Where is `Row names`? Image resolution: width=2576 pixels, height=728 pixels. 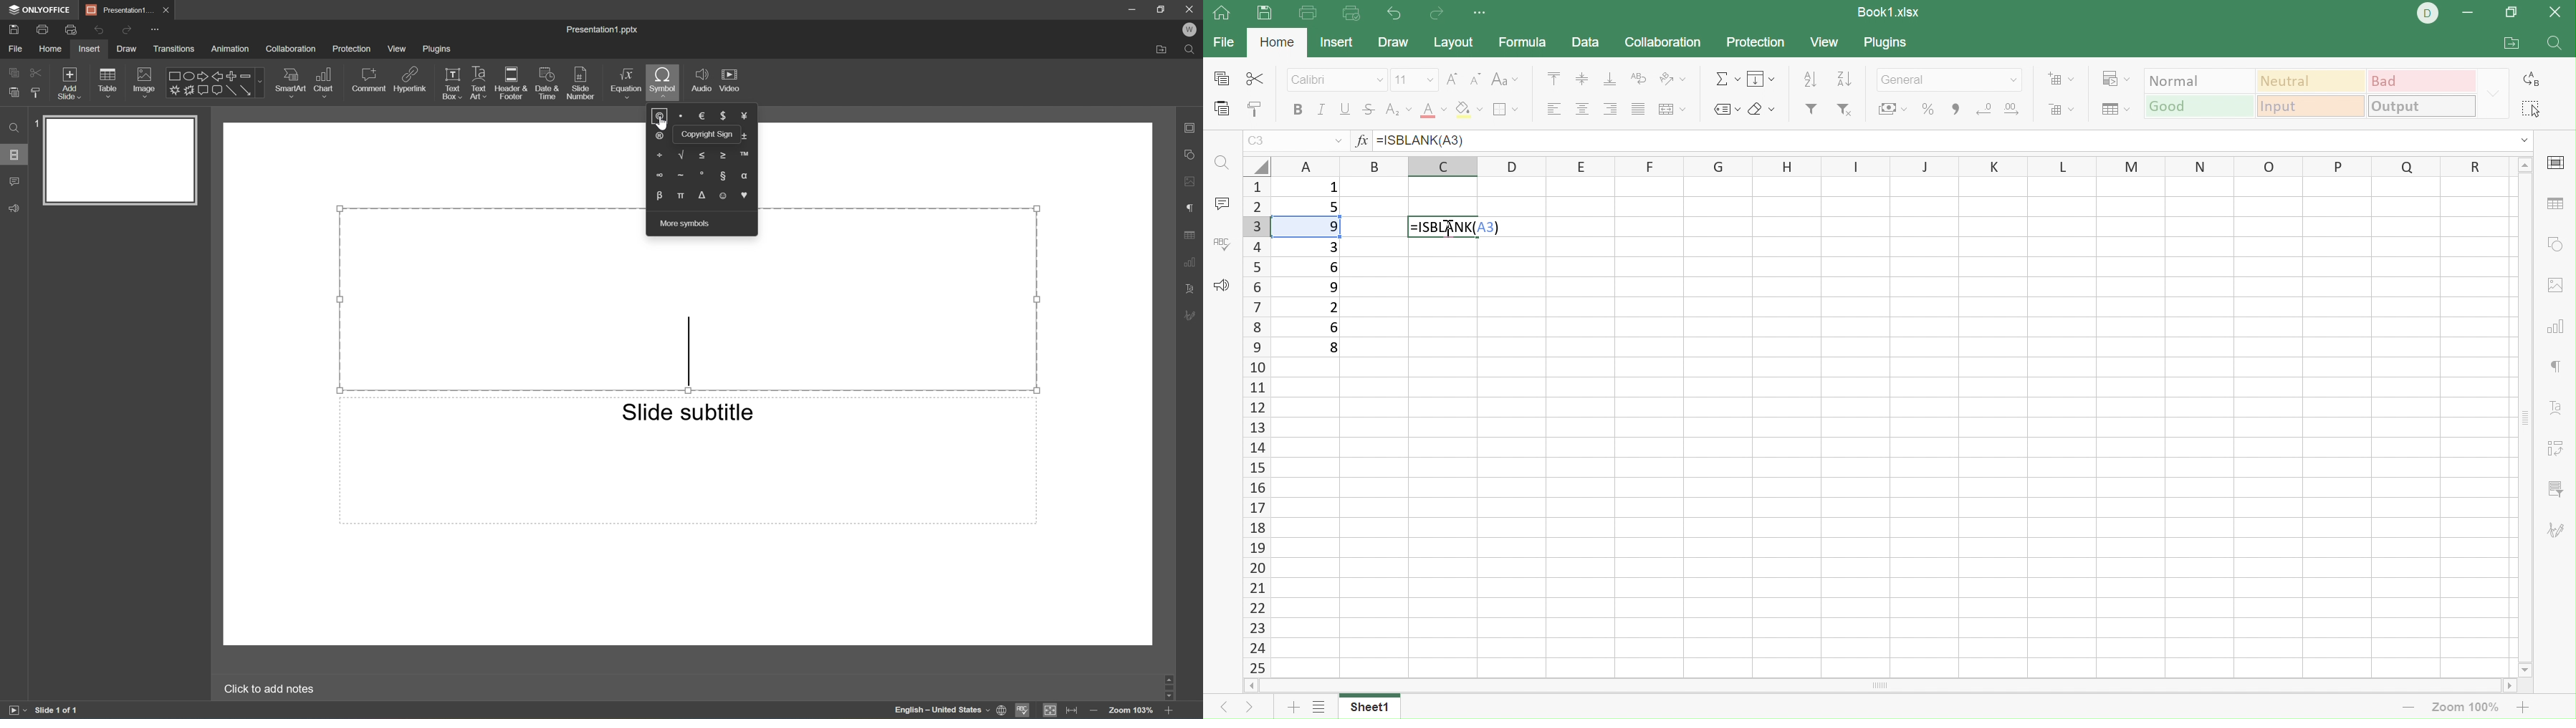
Row names is located at coordinates (1256, 427).